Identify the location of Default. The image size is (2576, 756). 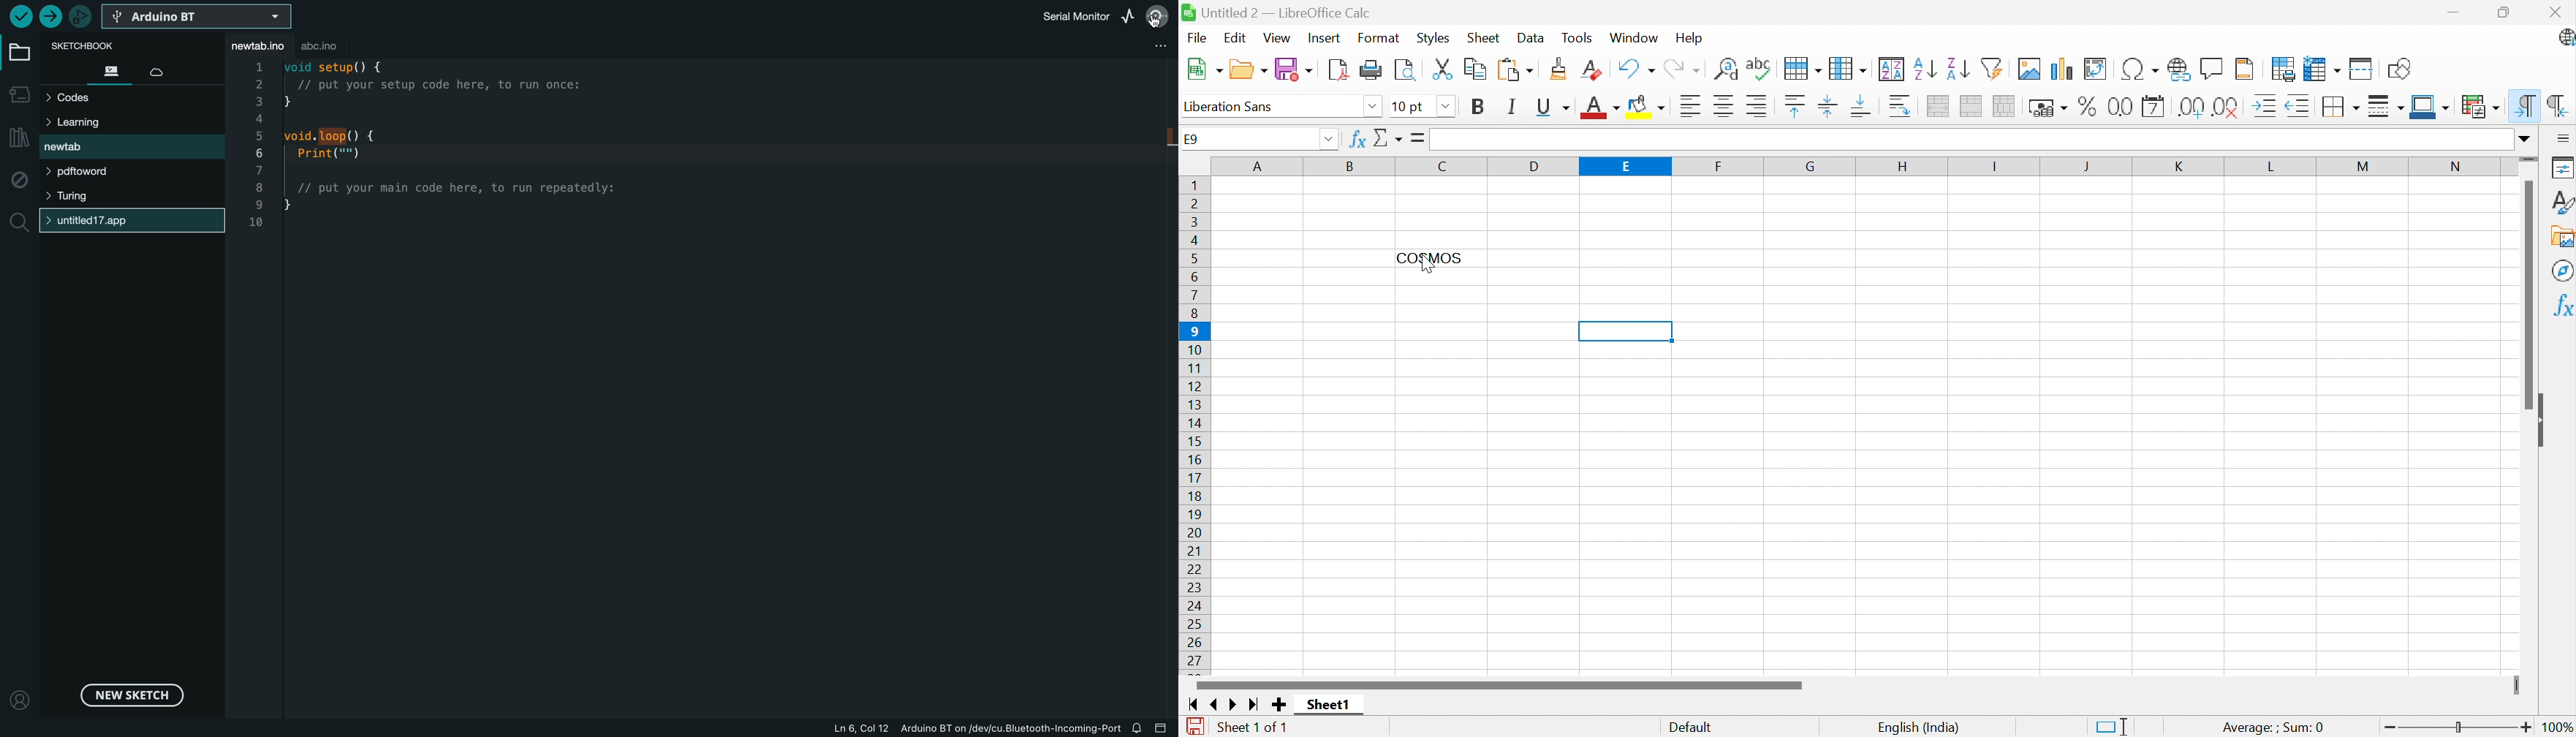
(1690, 728).